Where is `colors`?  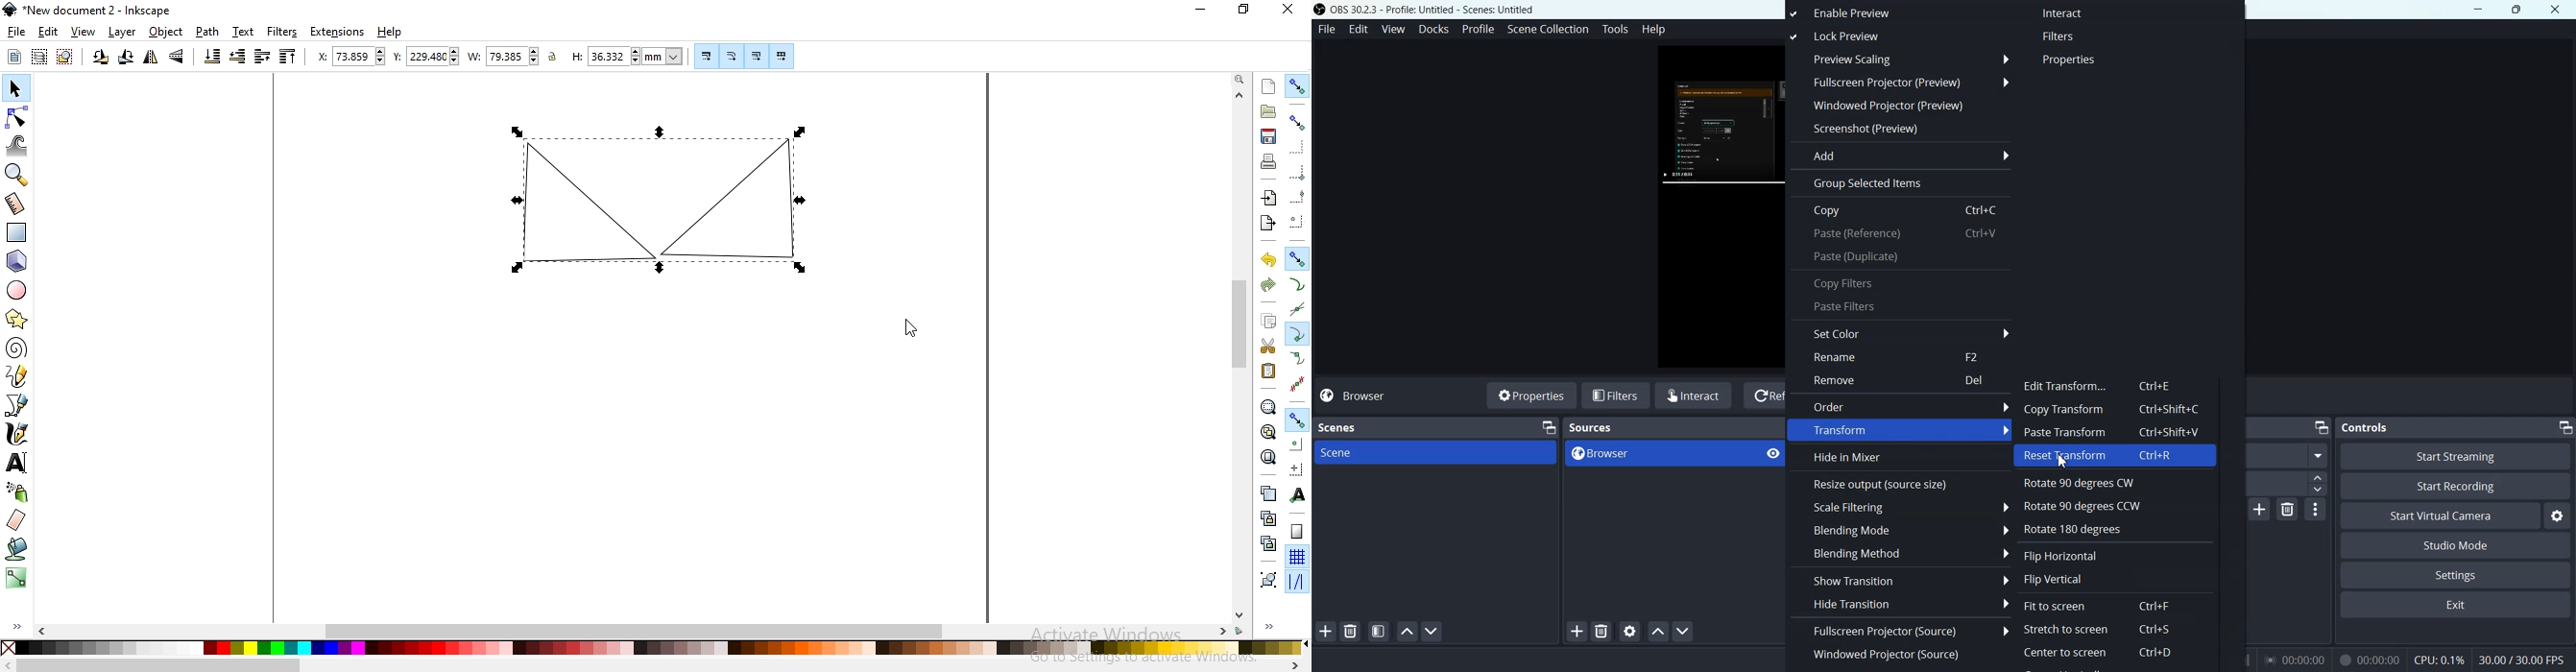 colors is located at coordinates (654, 649).